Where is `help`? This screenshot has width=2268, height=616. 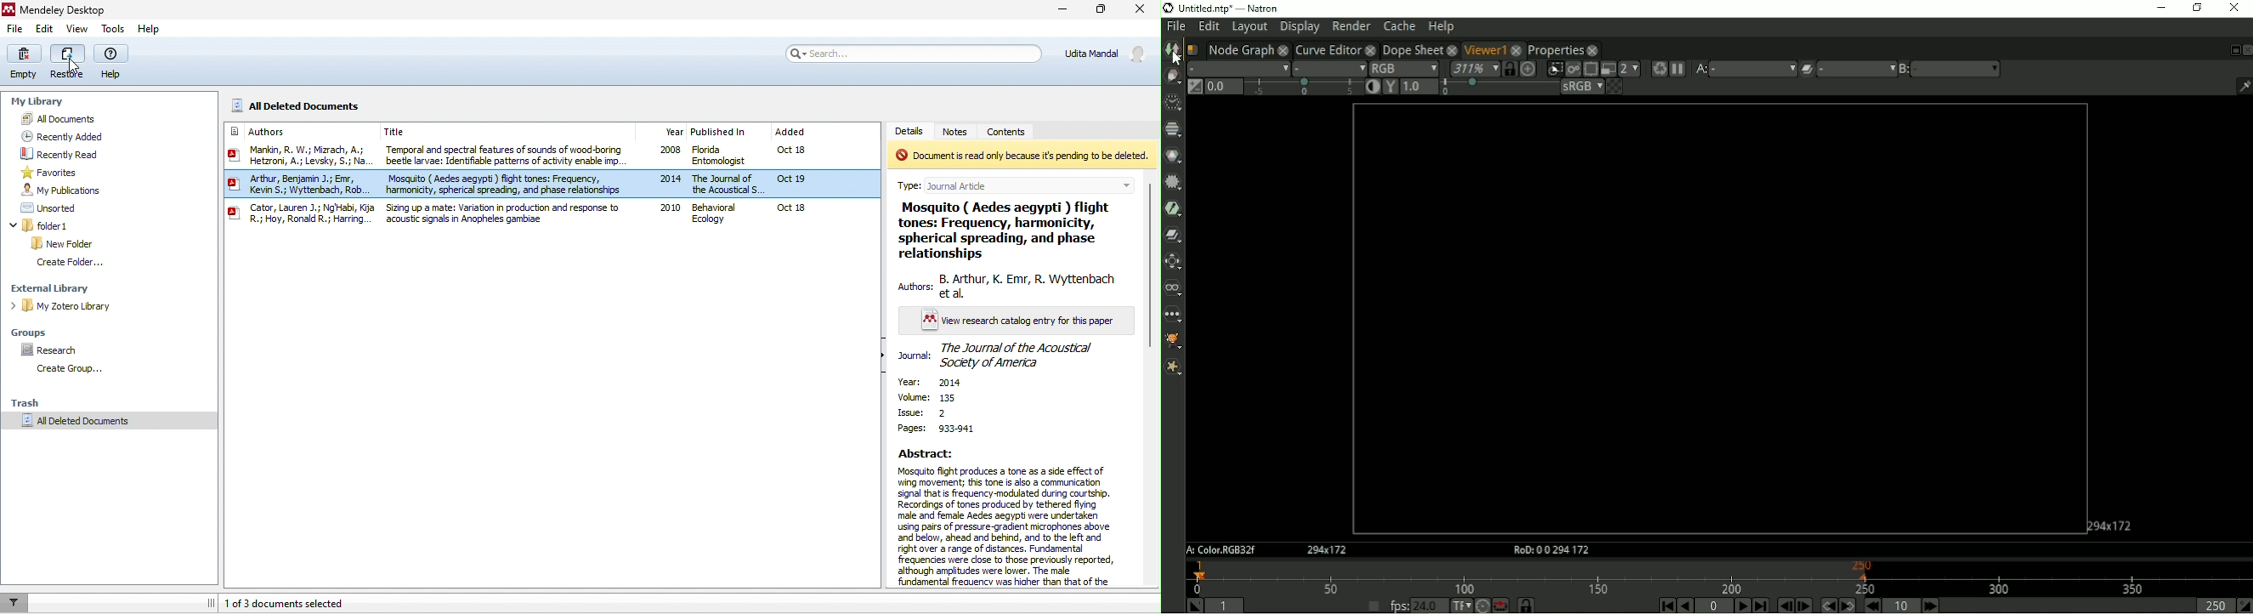 help is located at coordinates (150, 30).